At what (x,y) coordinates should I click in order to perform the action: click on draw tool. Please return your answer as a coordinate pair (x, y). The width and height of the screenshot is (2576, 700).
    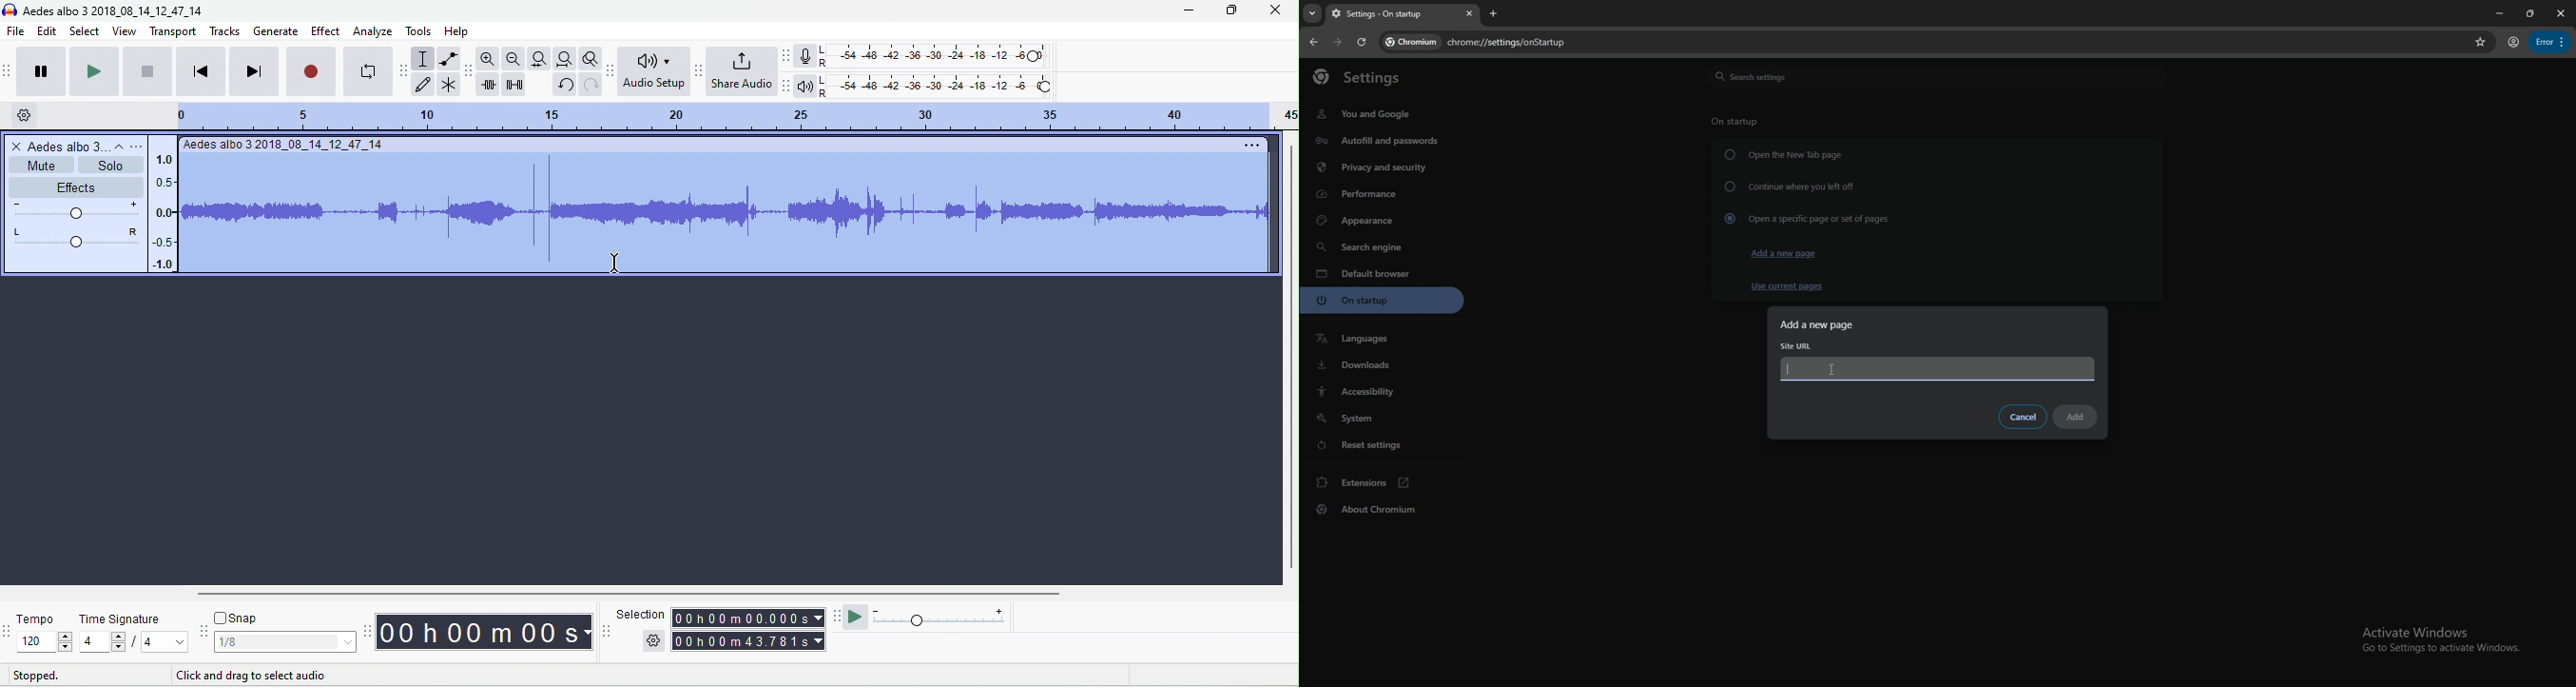
    Looking at the image, I should click on (422, 85).